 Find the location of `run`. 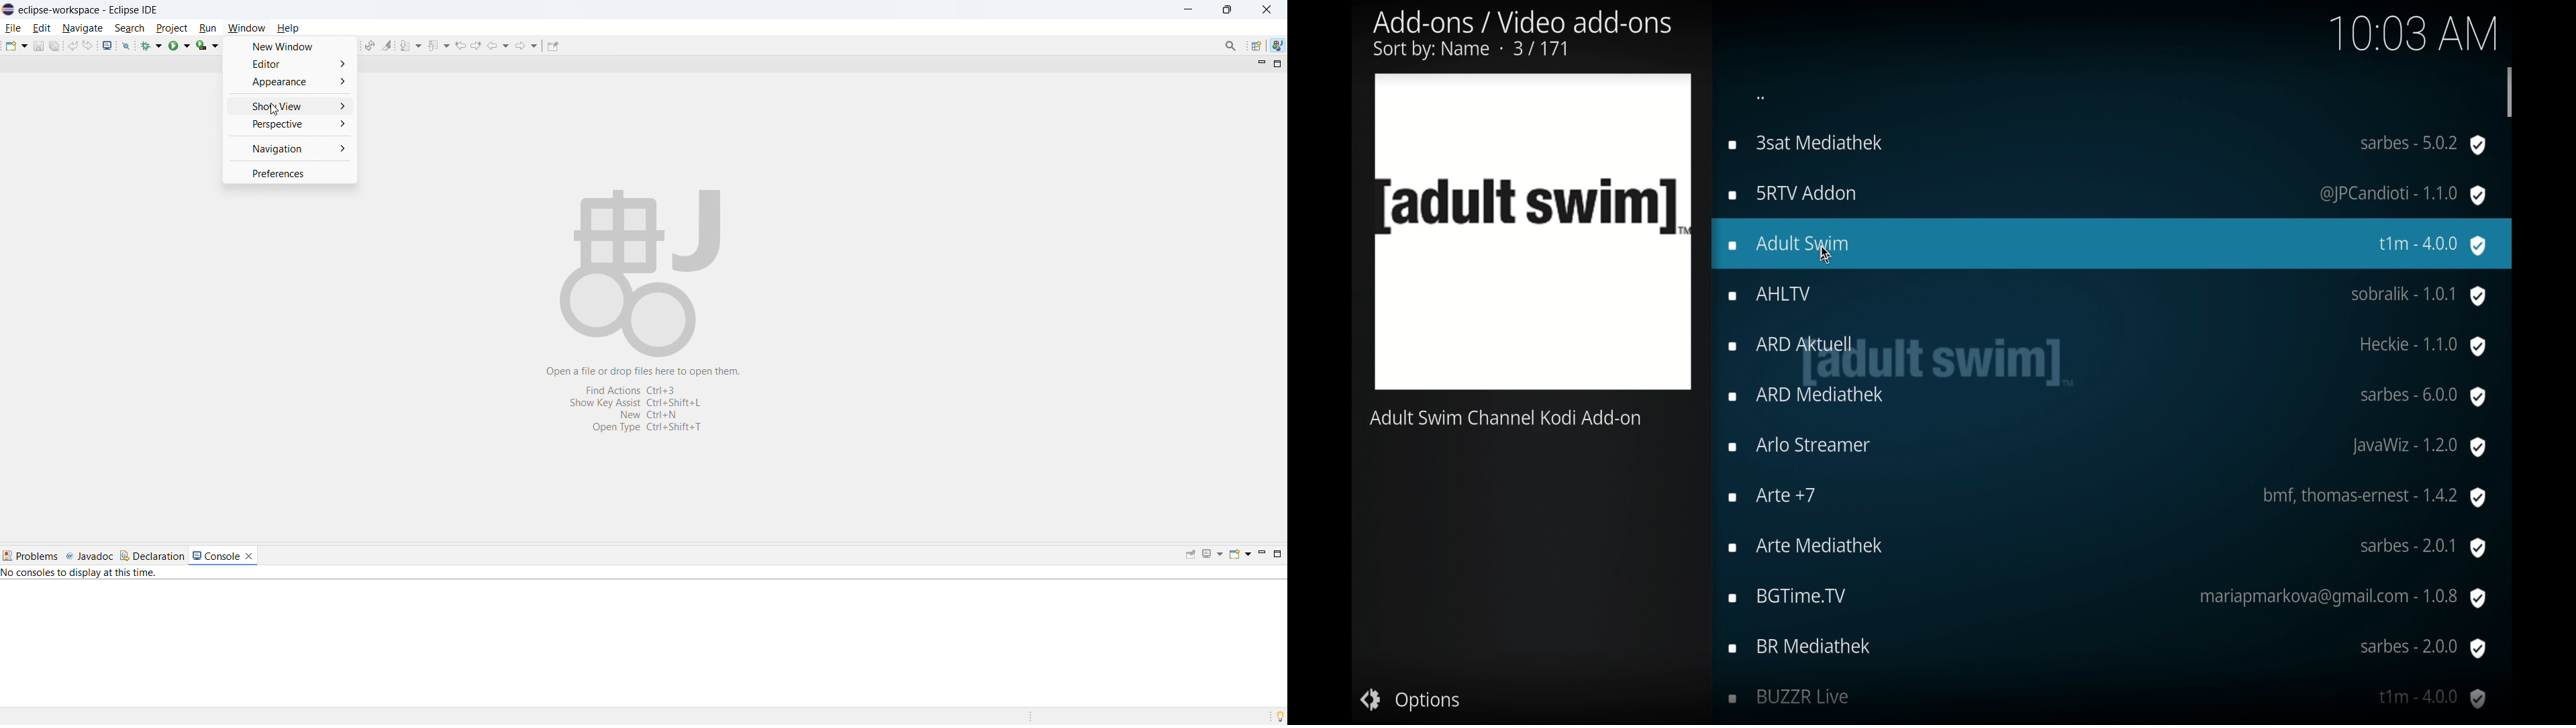

run is located at coordinates (179, 46).